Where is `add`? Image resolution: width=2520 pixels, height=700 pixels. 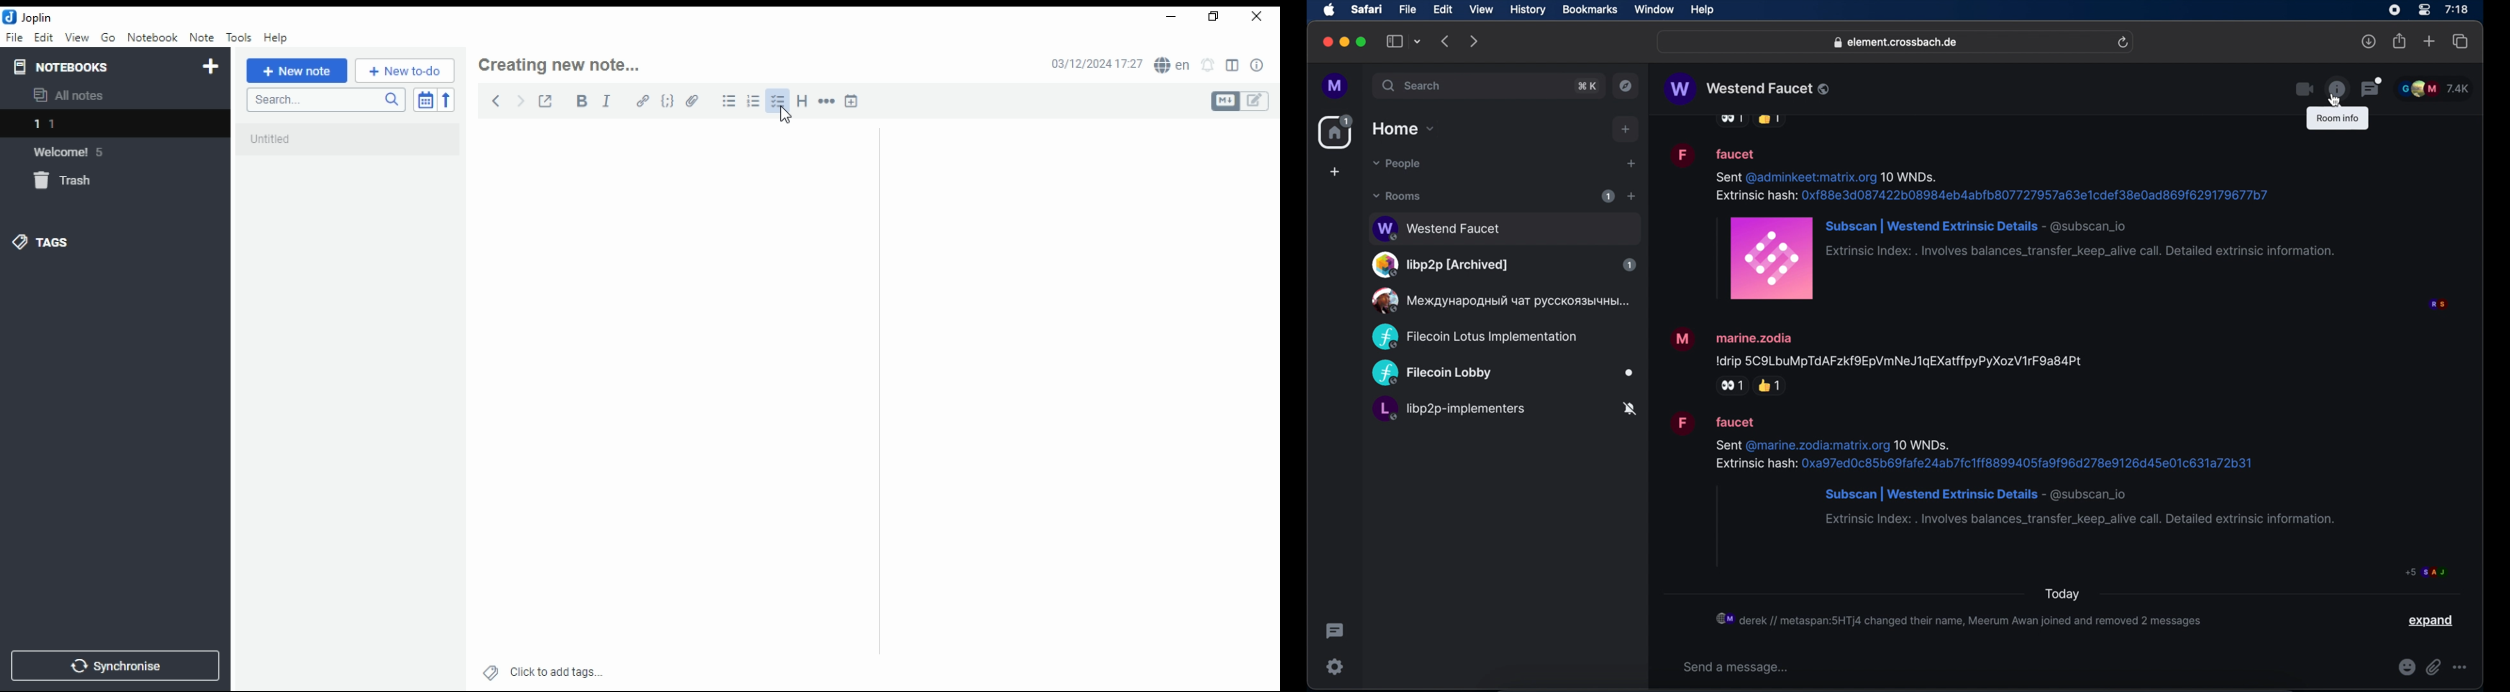 add is located at coordinates (1626, 129).